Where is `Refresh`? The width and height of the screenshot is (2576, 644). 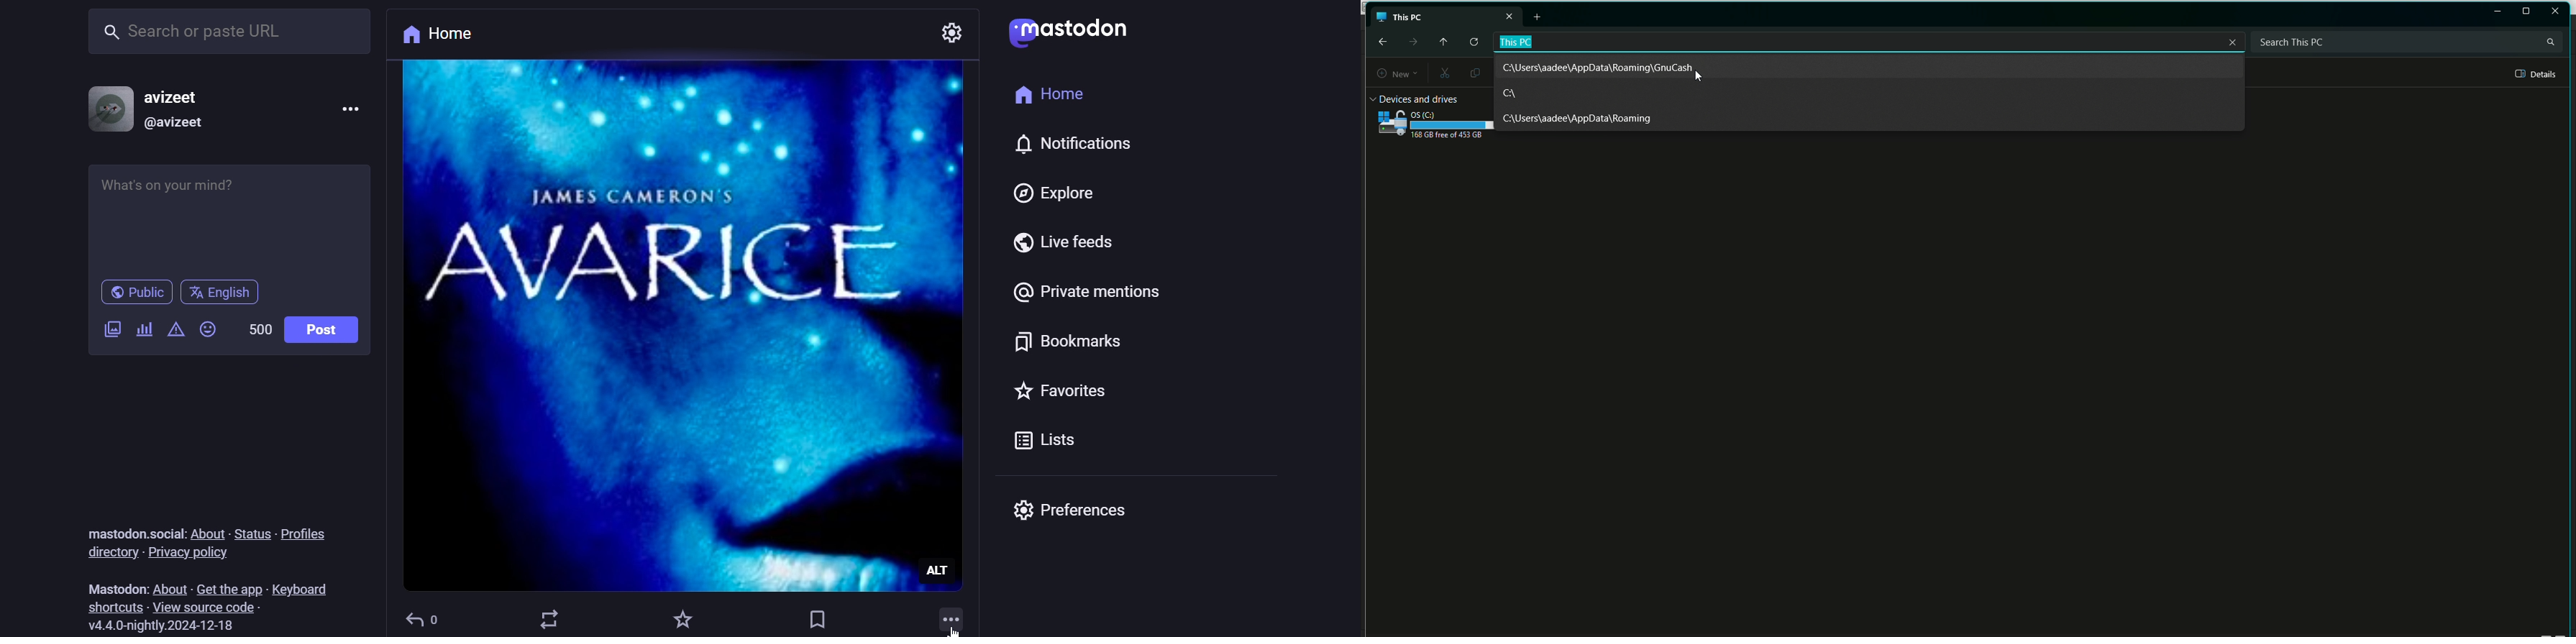
Refresh is located at coordinates (1473, 42).